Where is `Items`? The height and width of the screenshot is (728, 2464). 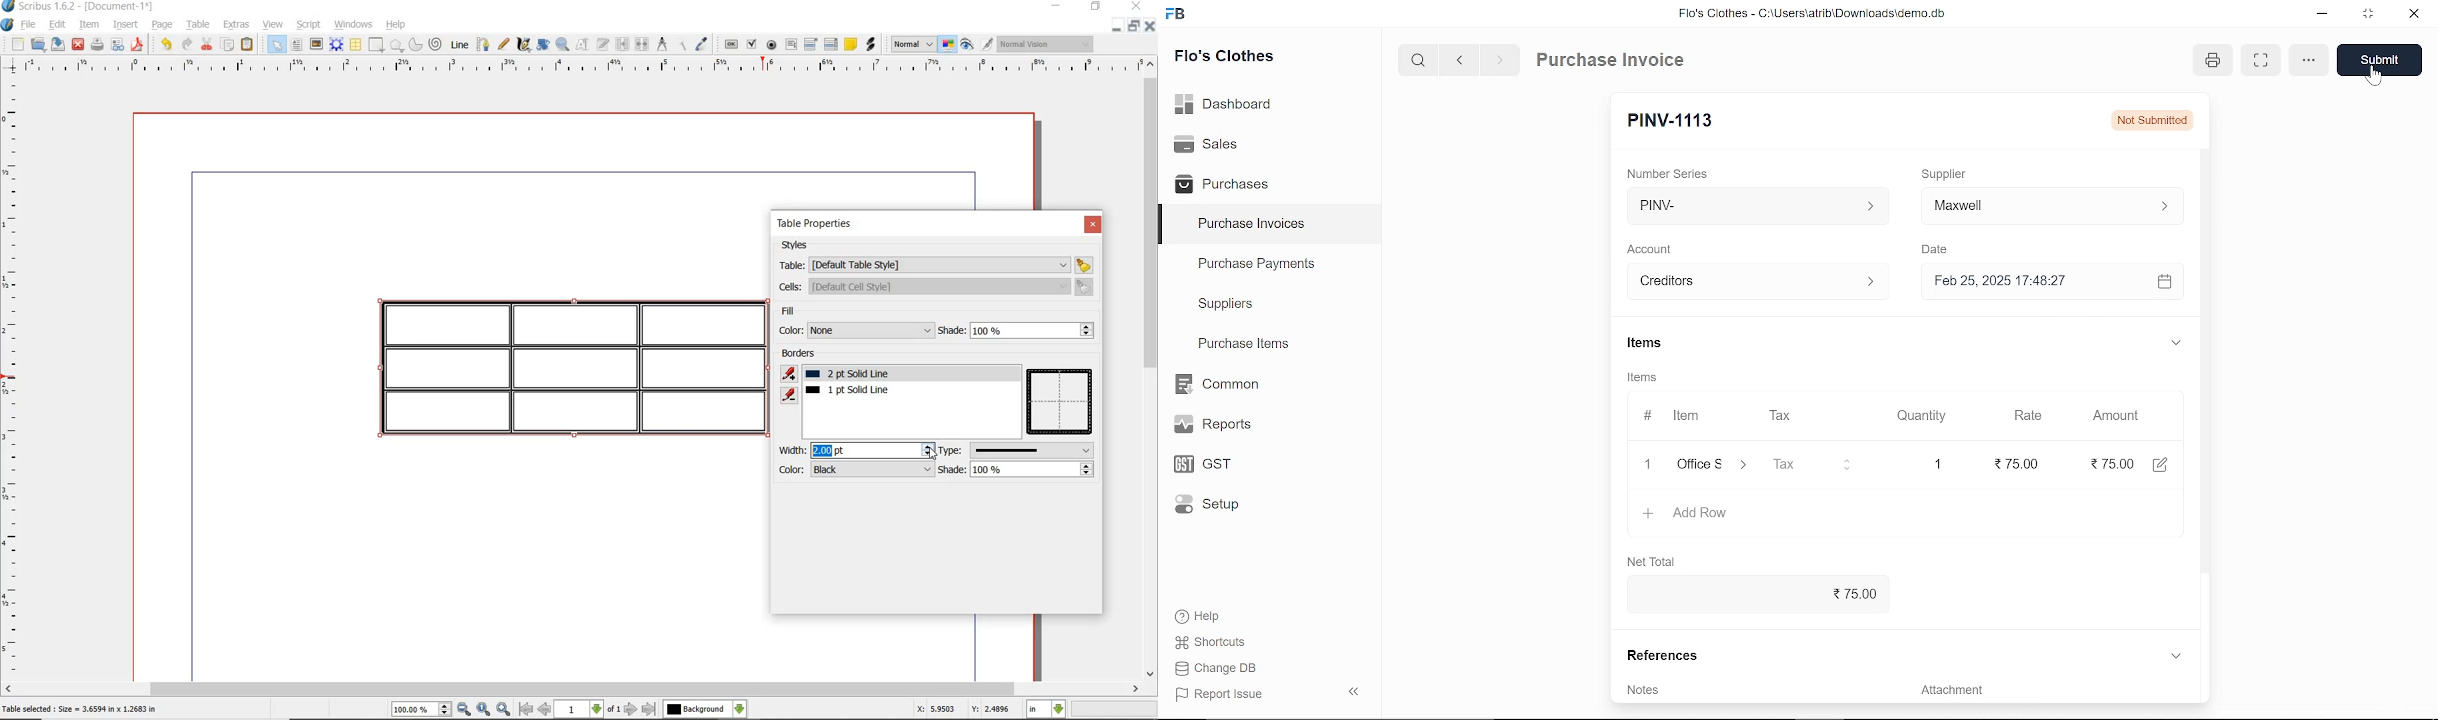
Items is located at coordinates (1648, 379).